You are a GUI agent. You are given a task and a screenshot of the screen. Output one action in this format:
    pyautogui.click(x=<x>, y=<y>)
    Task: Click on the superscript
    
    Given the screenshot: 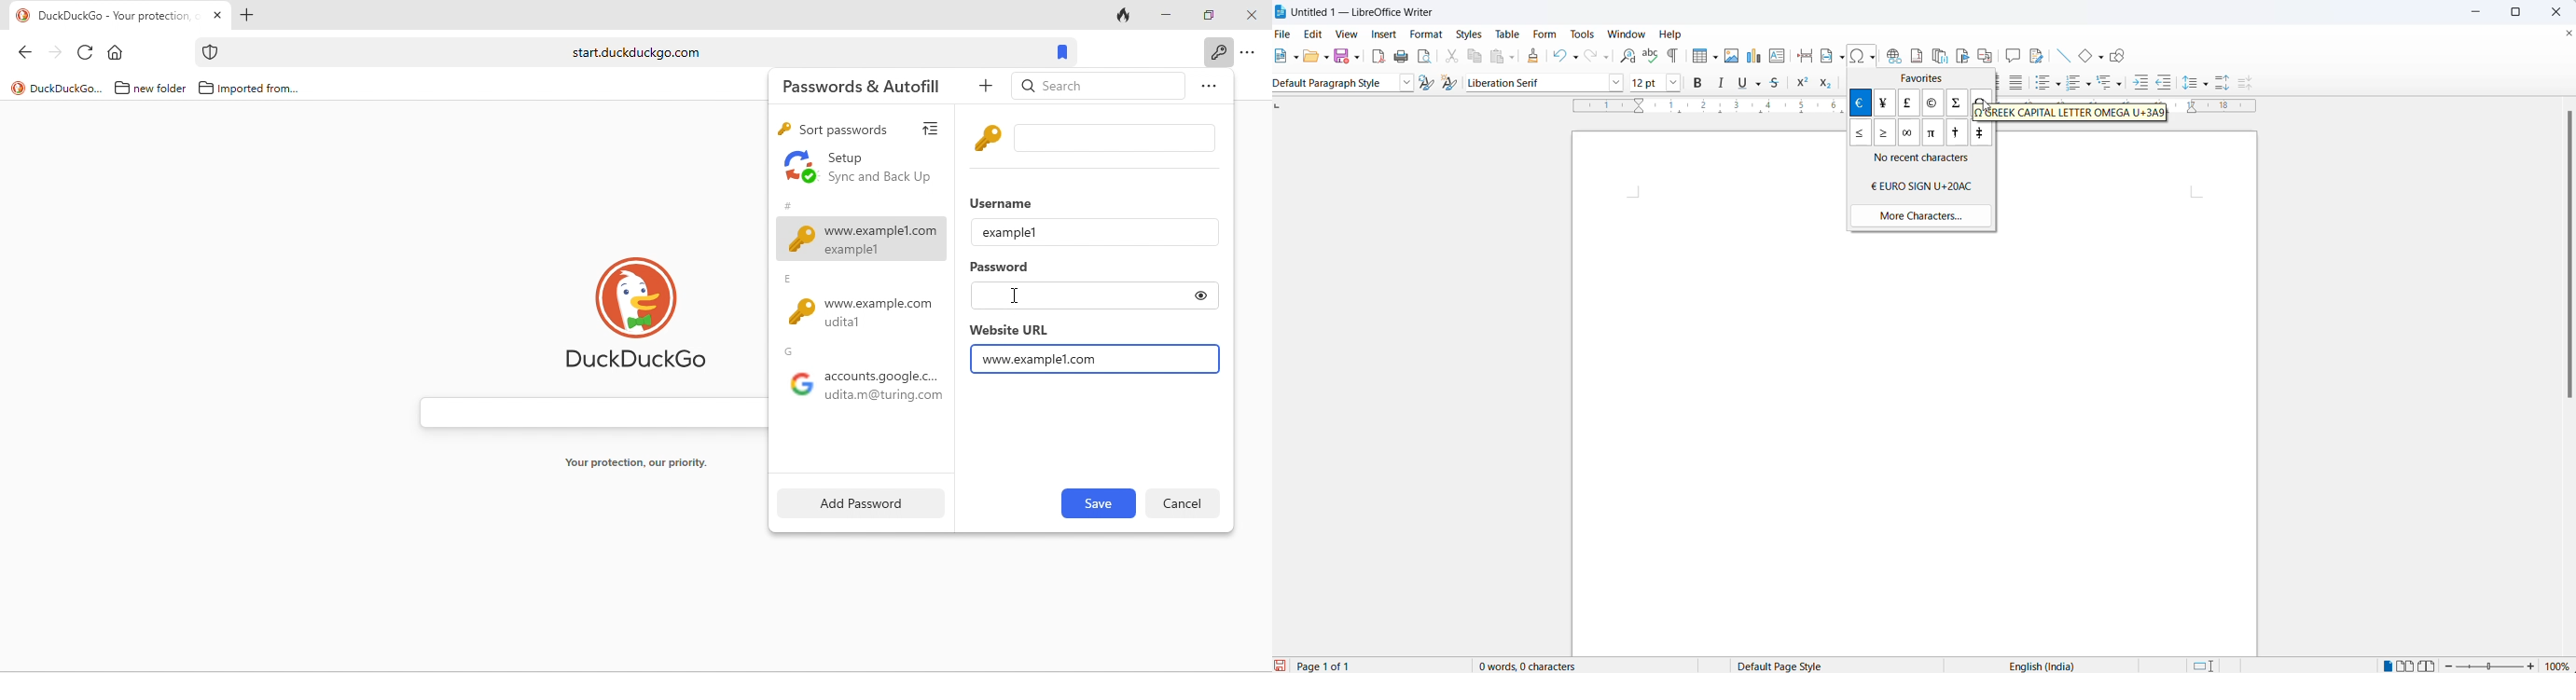 What is the action you would take?
    pyautogui.click(x=1803, y=84)
    